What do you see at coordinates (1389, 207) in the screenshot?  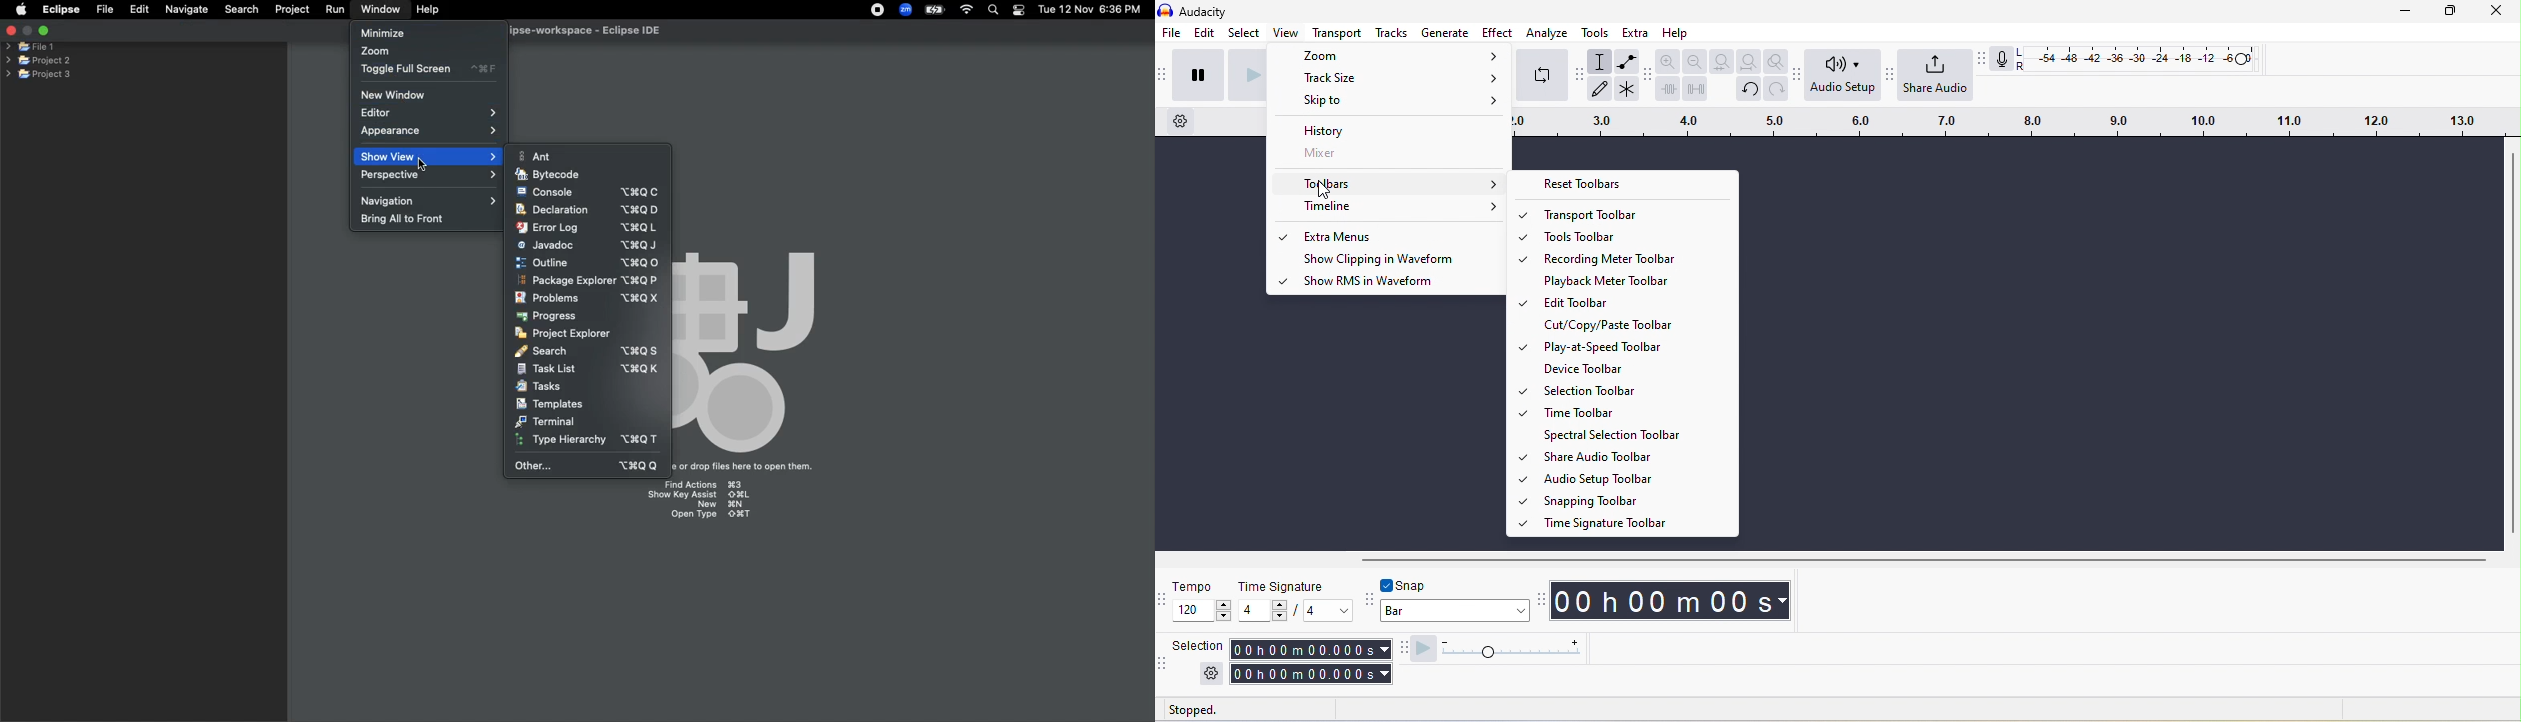 I see `Timeline ` at bounding box center [1389, 207].